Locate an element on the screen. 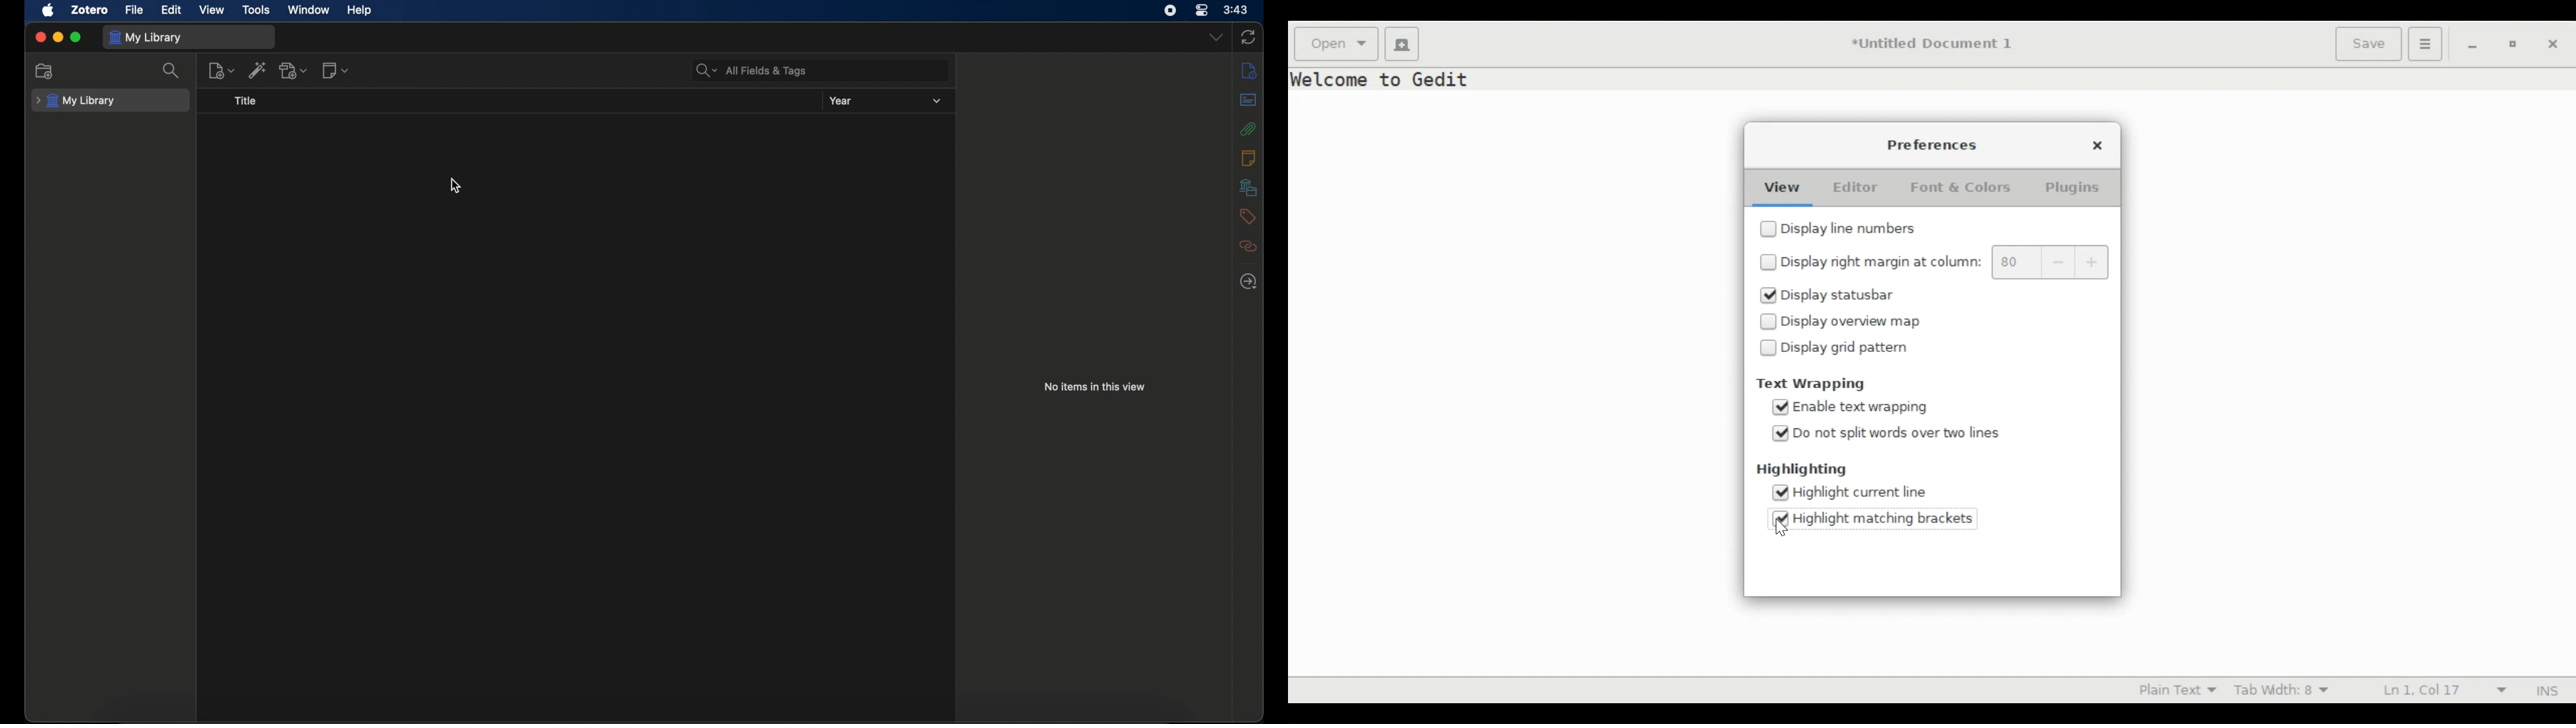 This screenshot has height=728, width=2576. year is located at coordinates (841, 101).